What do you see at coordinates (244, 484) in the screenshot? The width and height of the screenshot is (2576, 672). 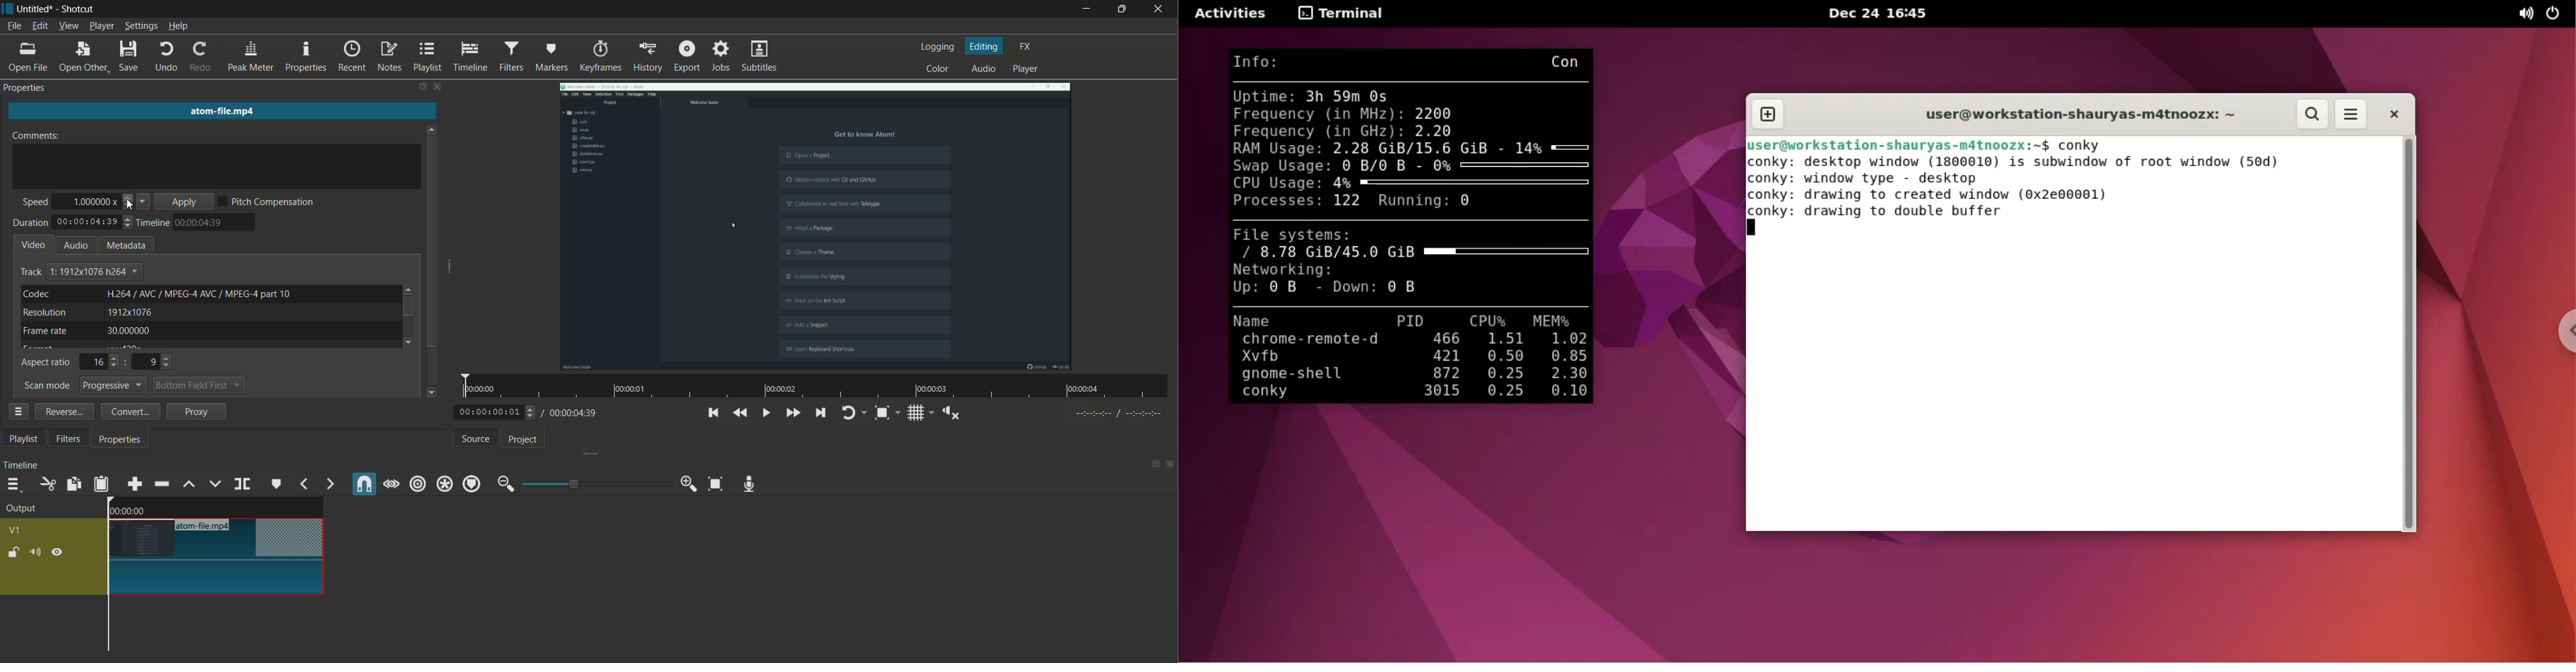 I see `split at playhead` at bounding box center [244, 484].